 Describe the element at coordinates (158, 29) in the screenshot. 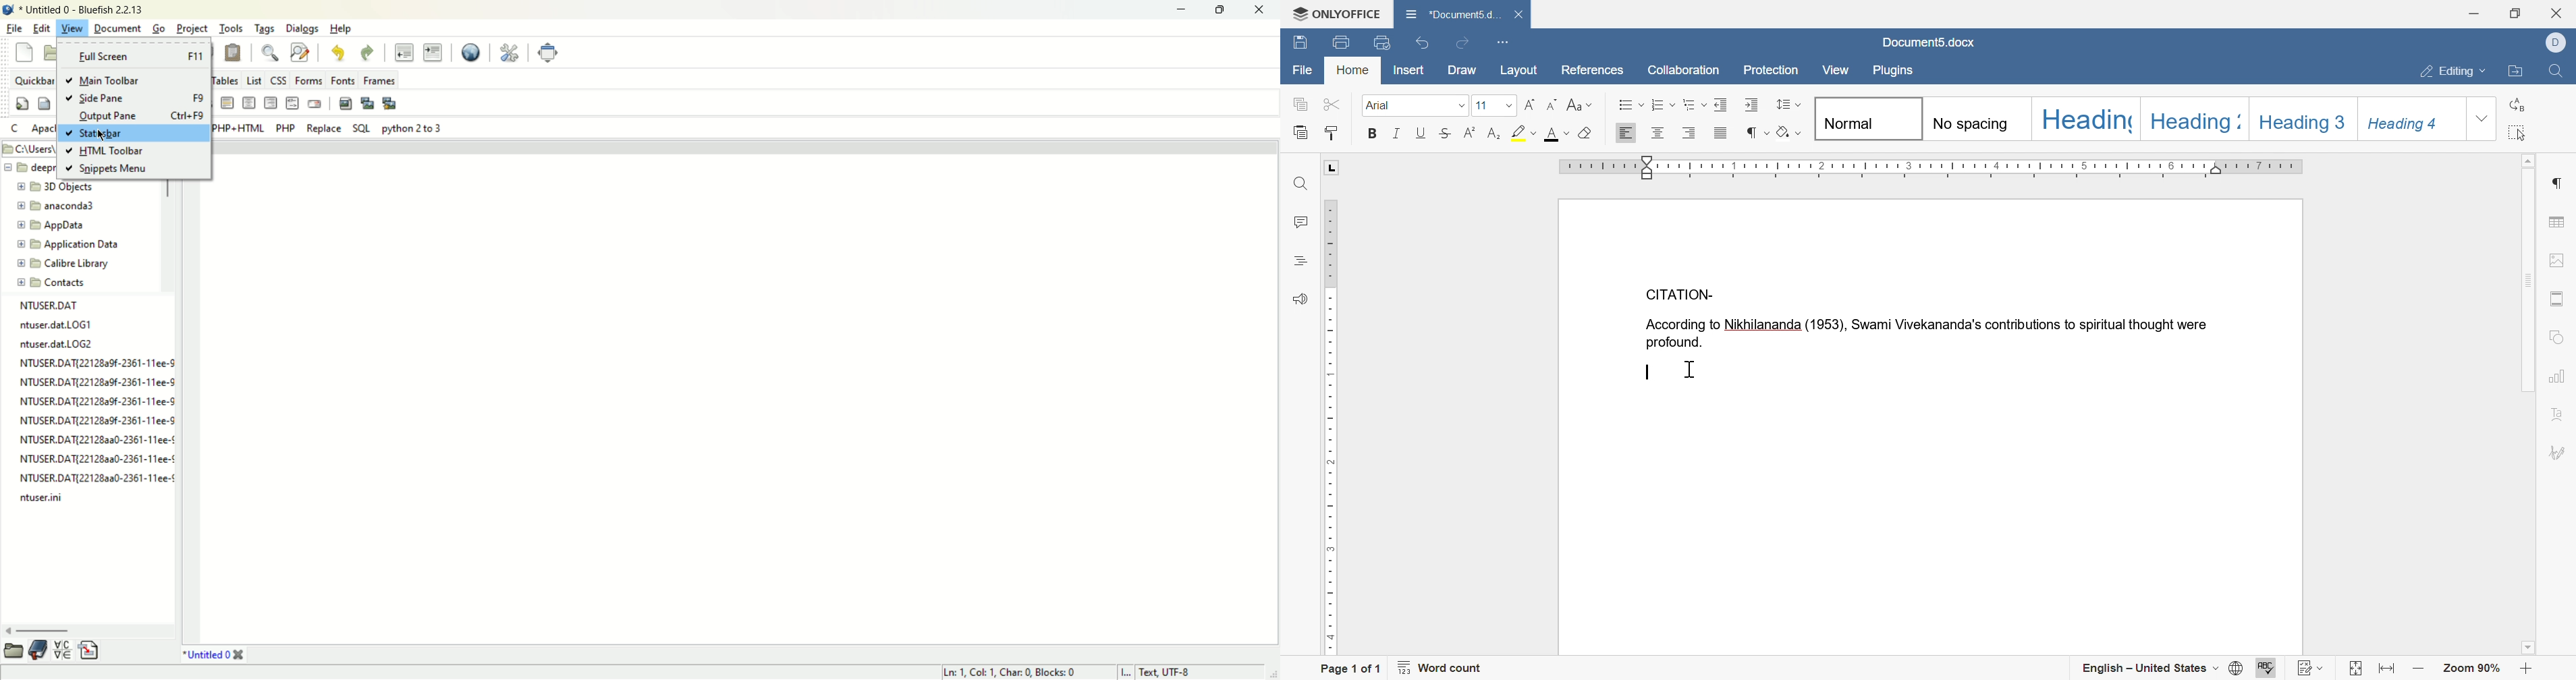

I see `go` at that location.